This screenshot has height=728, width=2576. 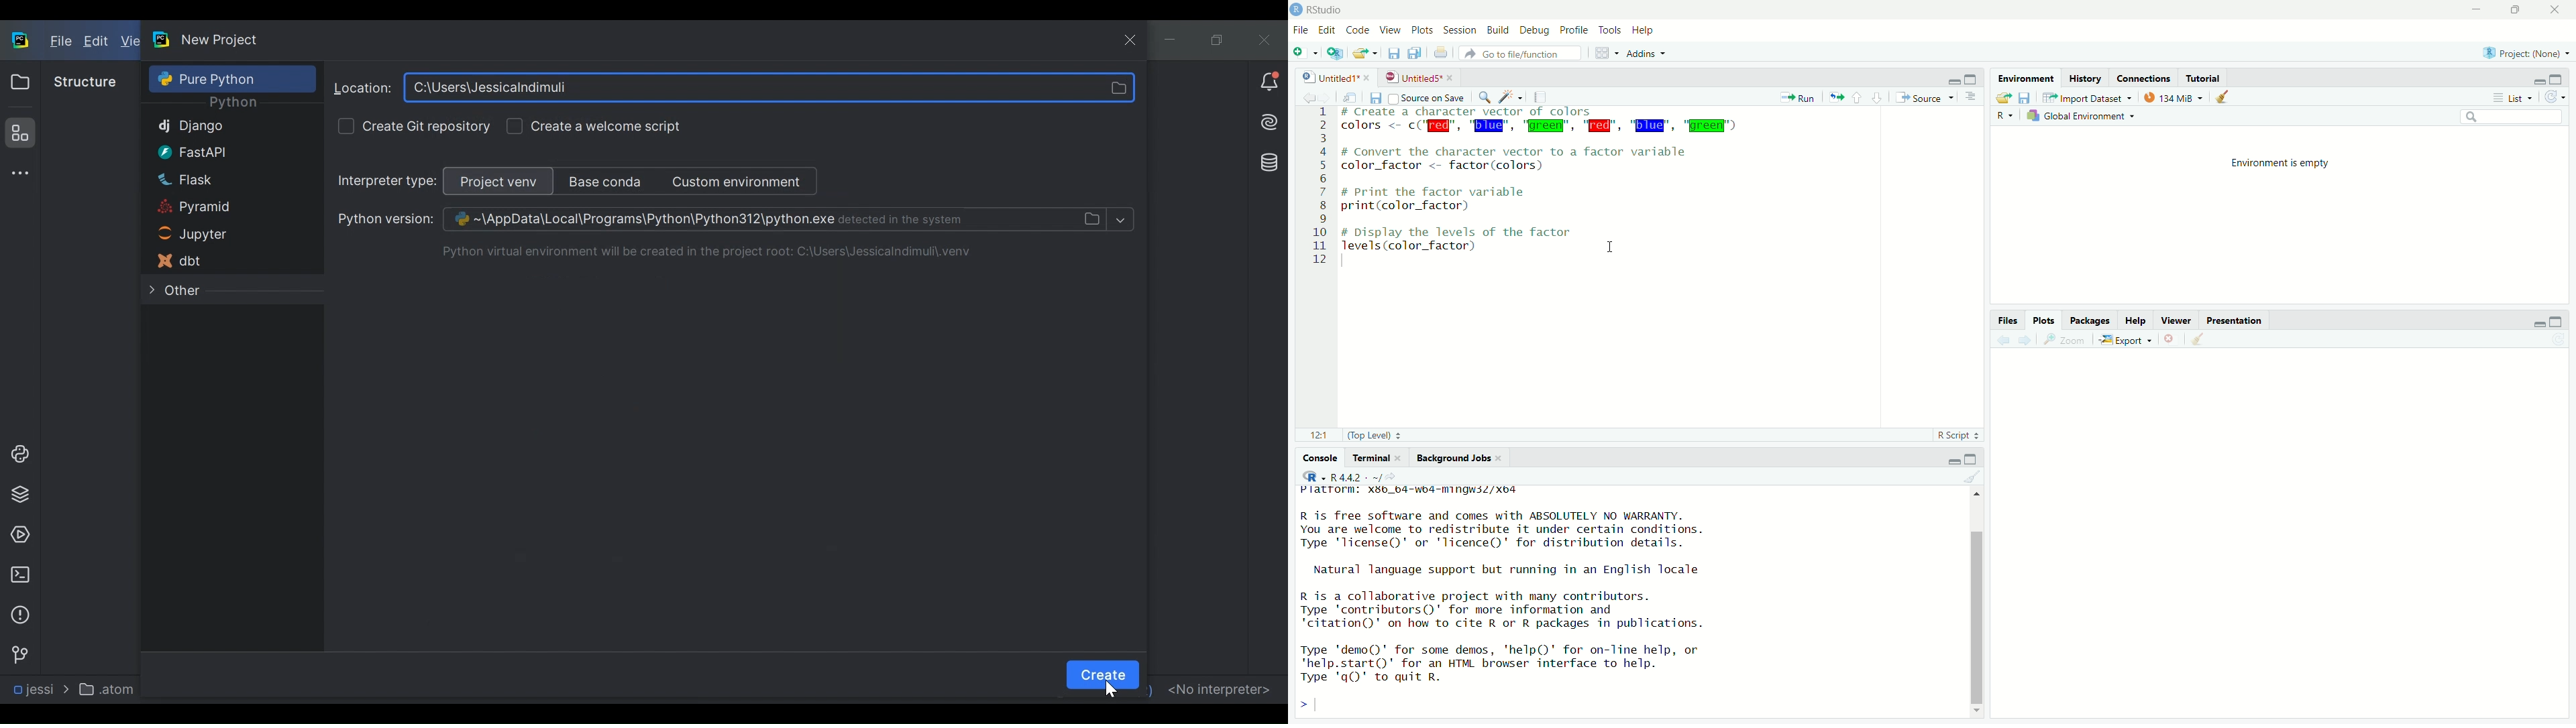 What do you see at coordinates (1430, 97) in the screenshot?
I see `source on save` at bounding box center [1430, 97].